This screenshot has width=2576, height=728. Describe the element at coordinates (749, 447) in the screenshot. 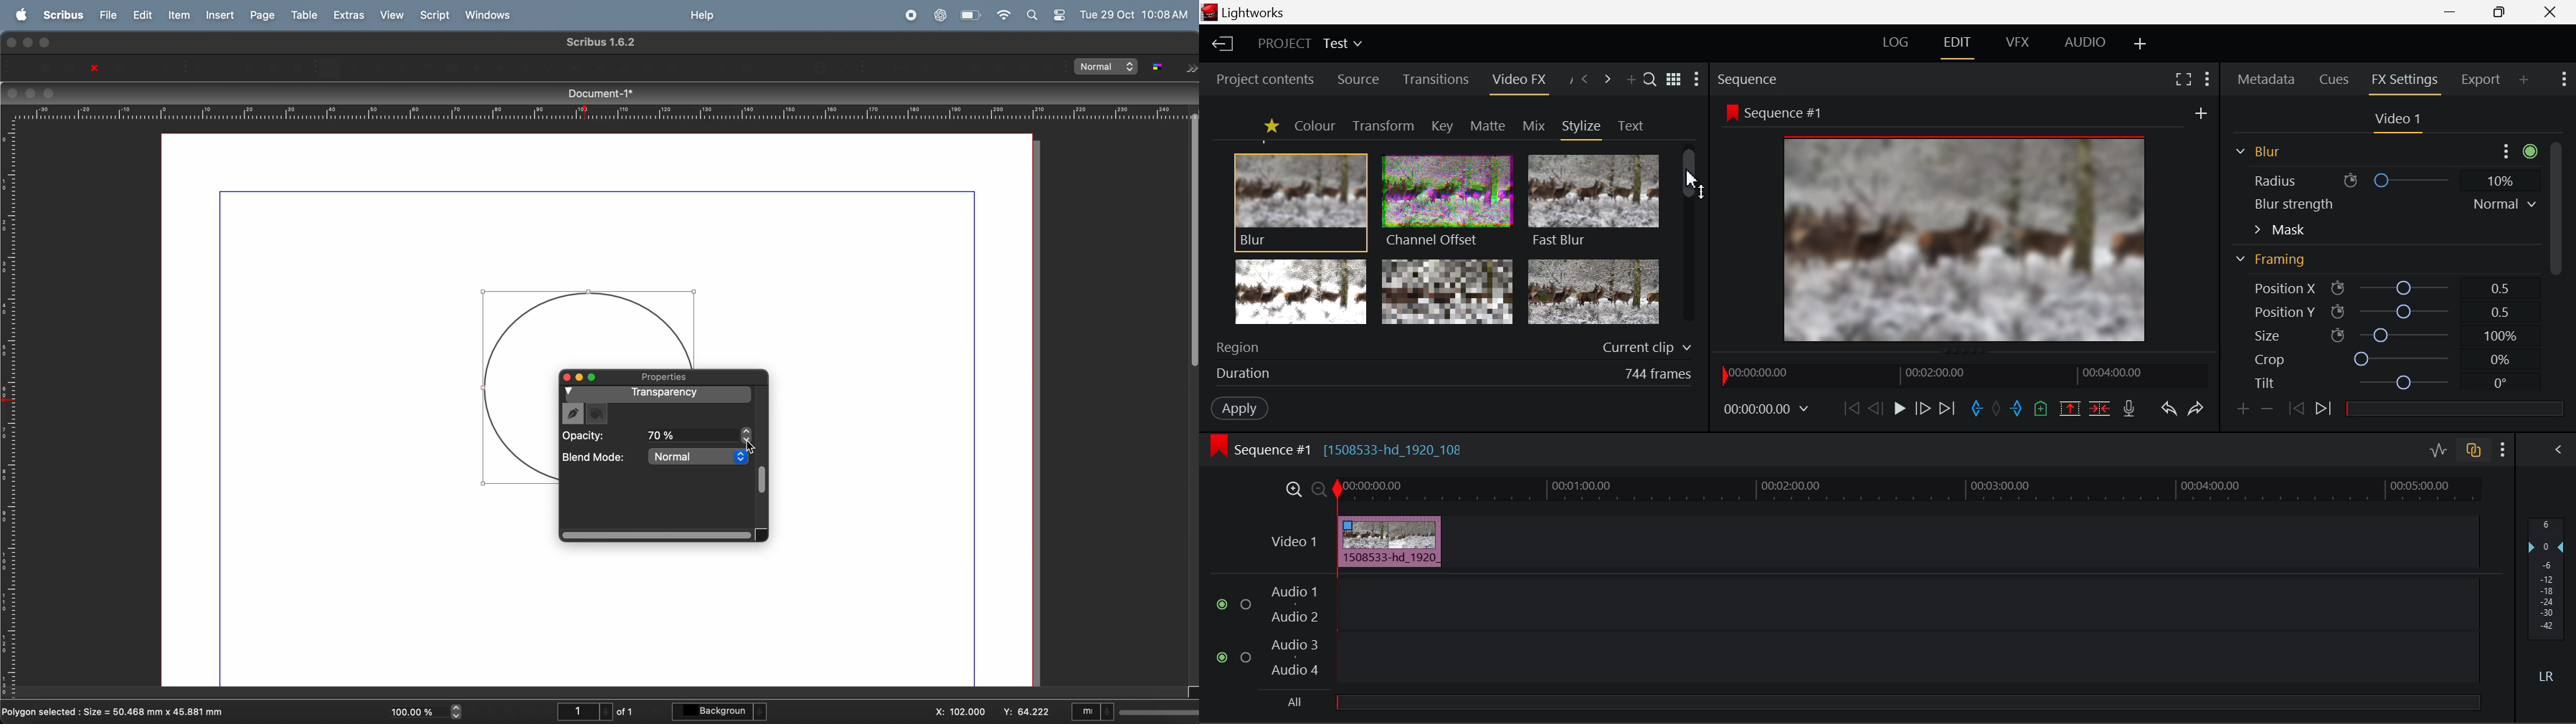

I see `Cursor` at that location.